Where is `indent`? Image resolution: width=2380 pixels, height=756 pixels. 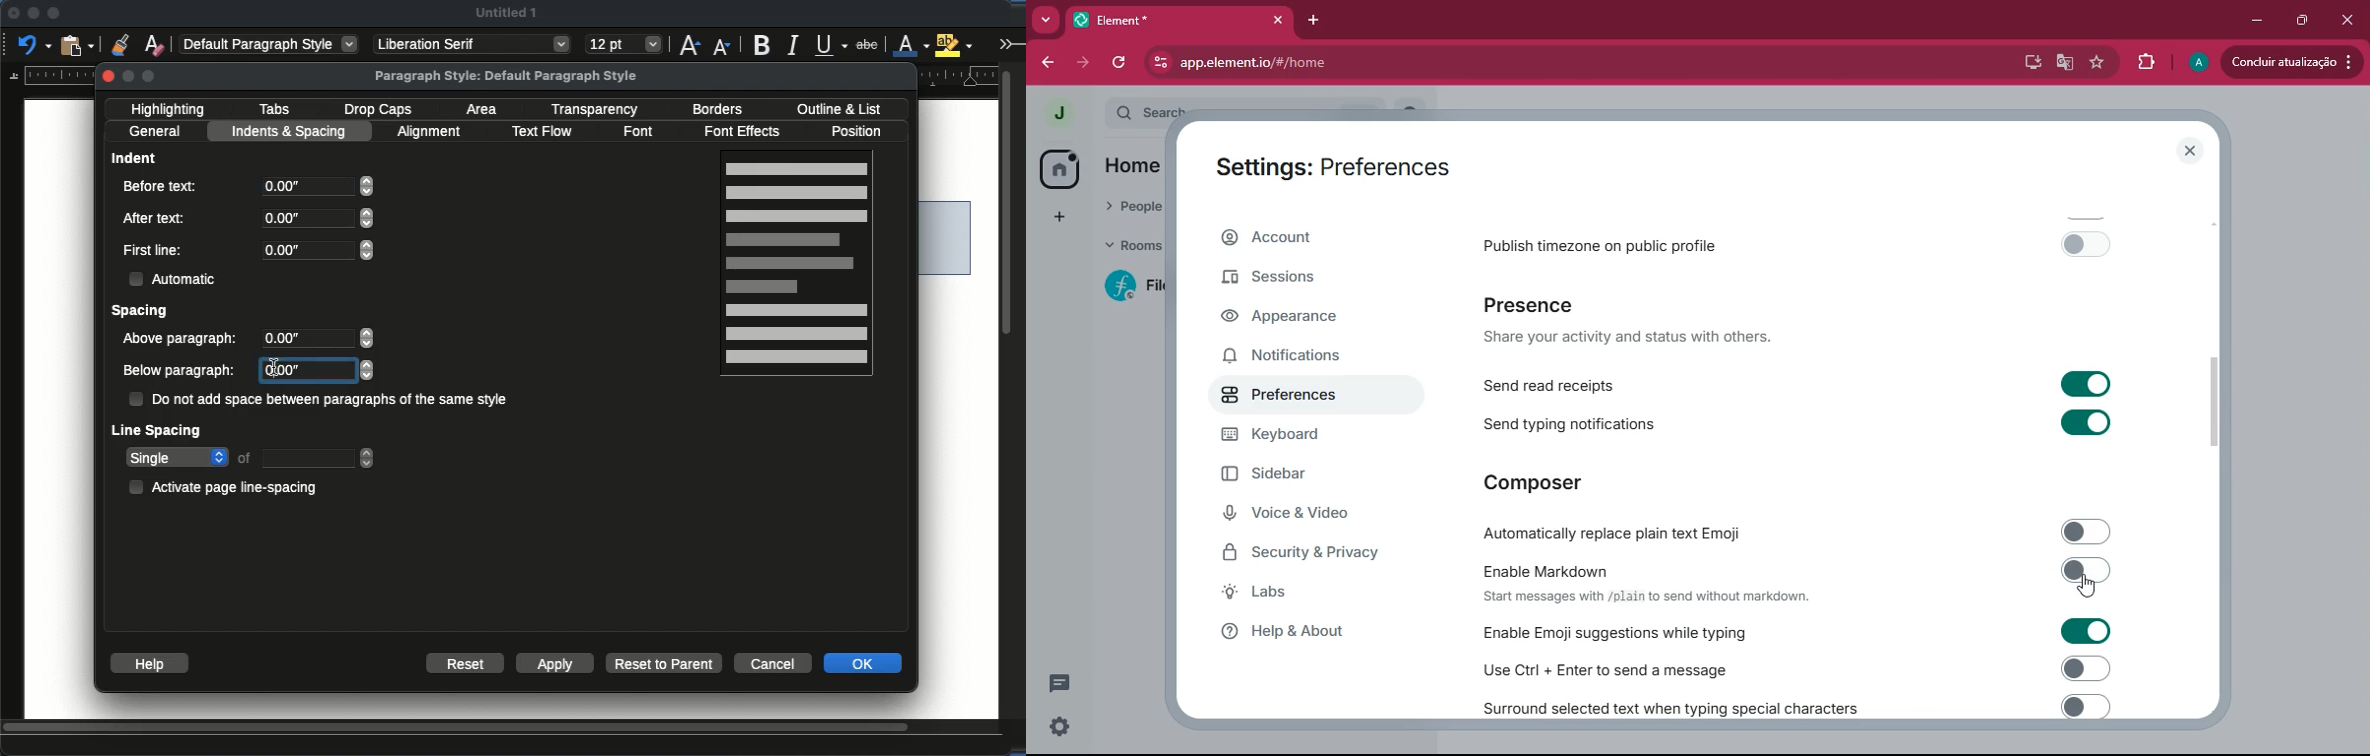 indent is located at coordinates (135, 157).